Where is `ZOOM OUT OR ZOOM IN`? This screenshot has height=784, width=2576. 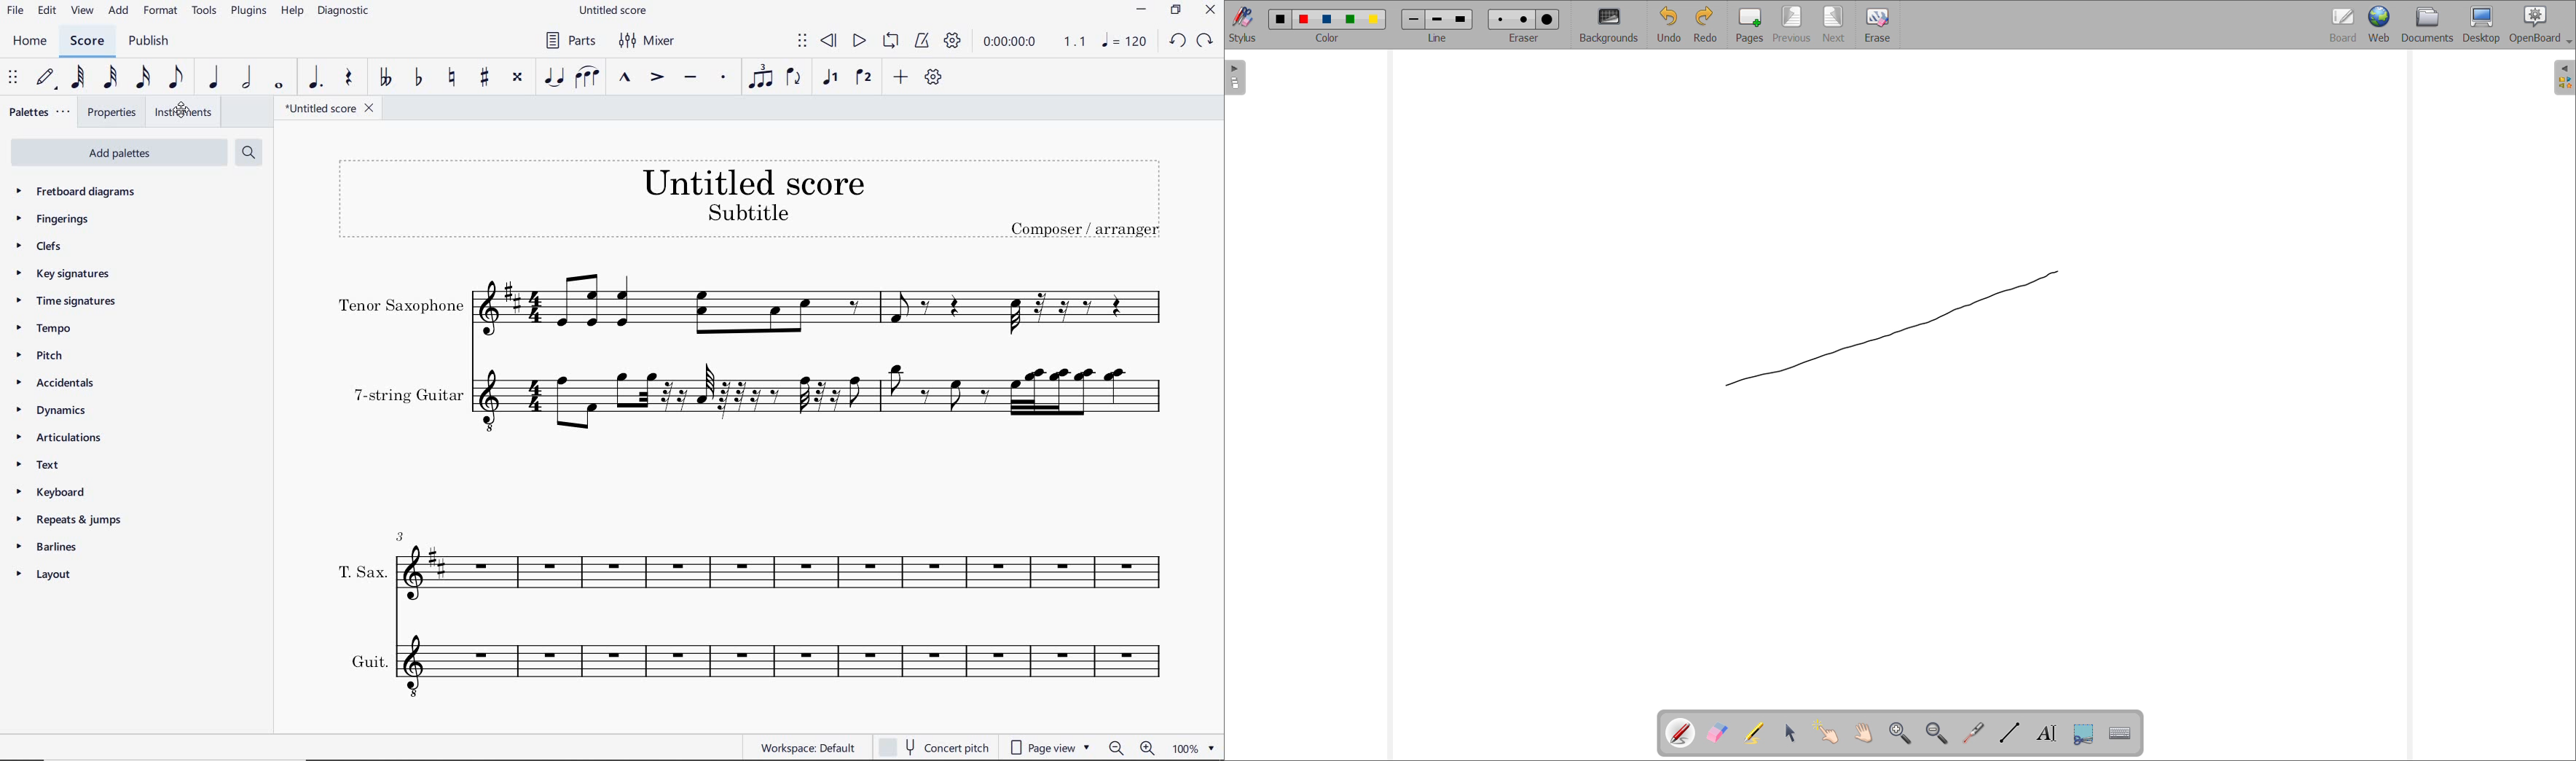 ZOOM OUT OR ZOOM IN is located at coordinates (1133, 748).